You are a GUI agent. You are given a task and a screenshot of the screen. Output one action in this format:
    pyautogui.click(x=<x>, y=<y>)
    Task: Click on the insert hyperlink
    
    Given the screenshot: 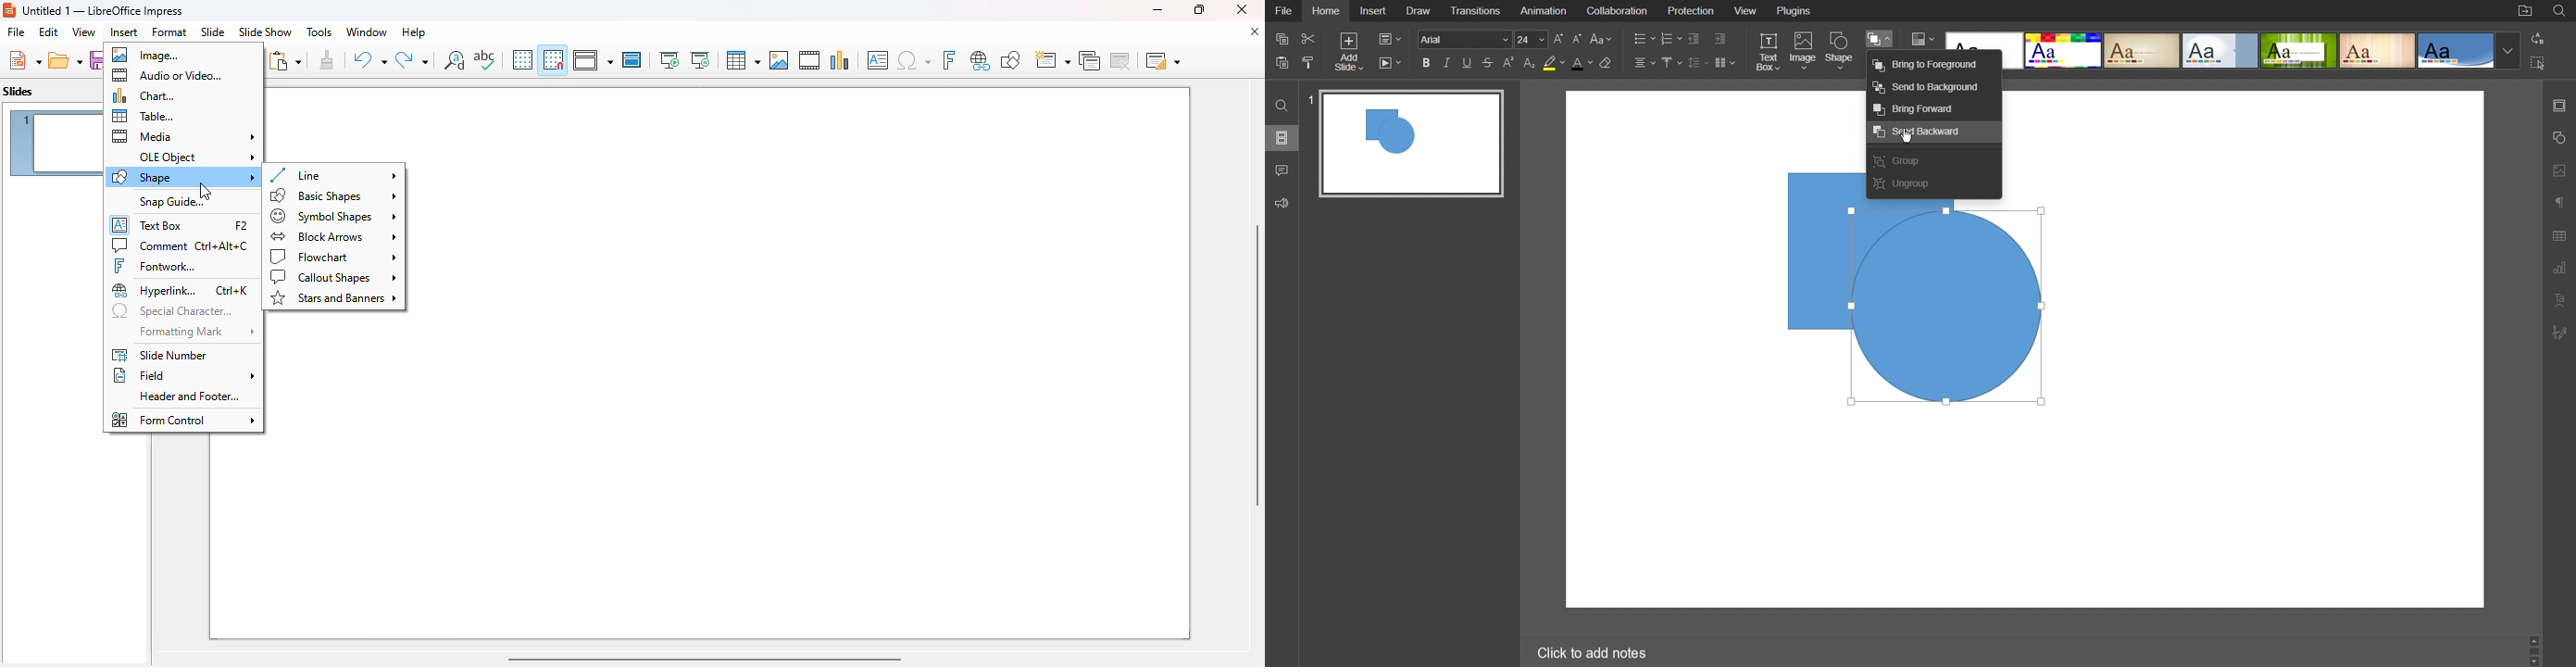 What is the action you would take?
    pyautogui.click(x=981, y=60)
    